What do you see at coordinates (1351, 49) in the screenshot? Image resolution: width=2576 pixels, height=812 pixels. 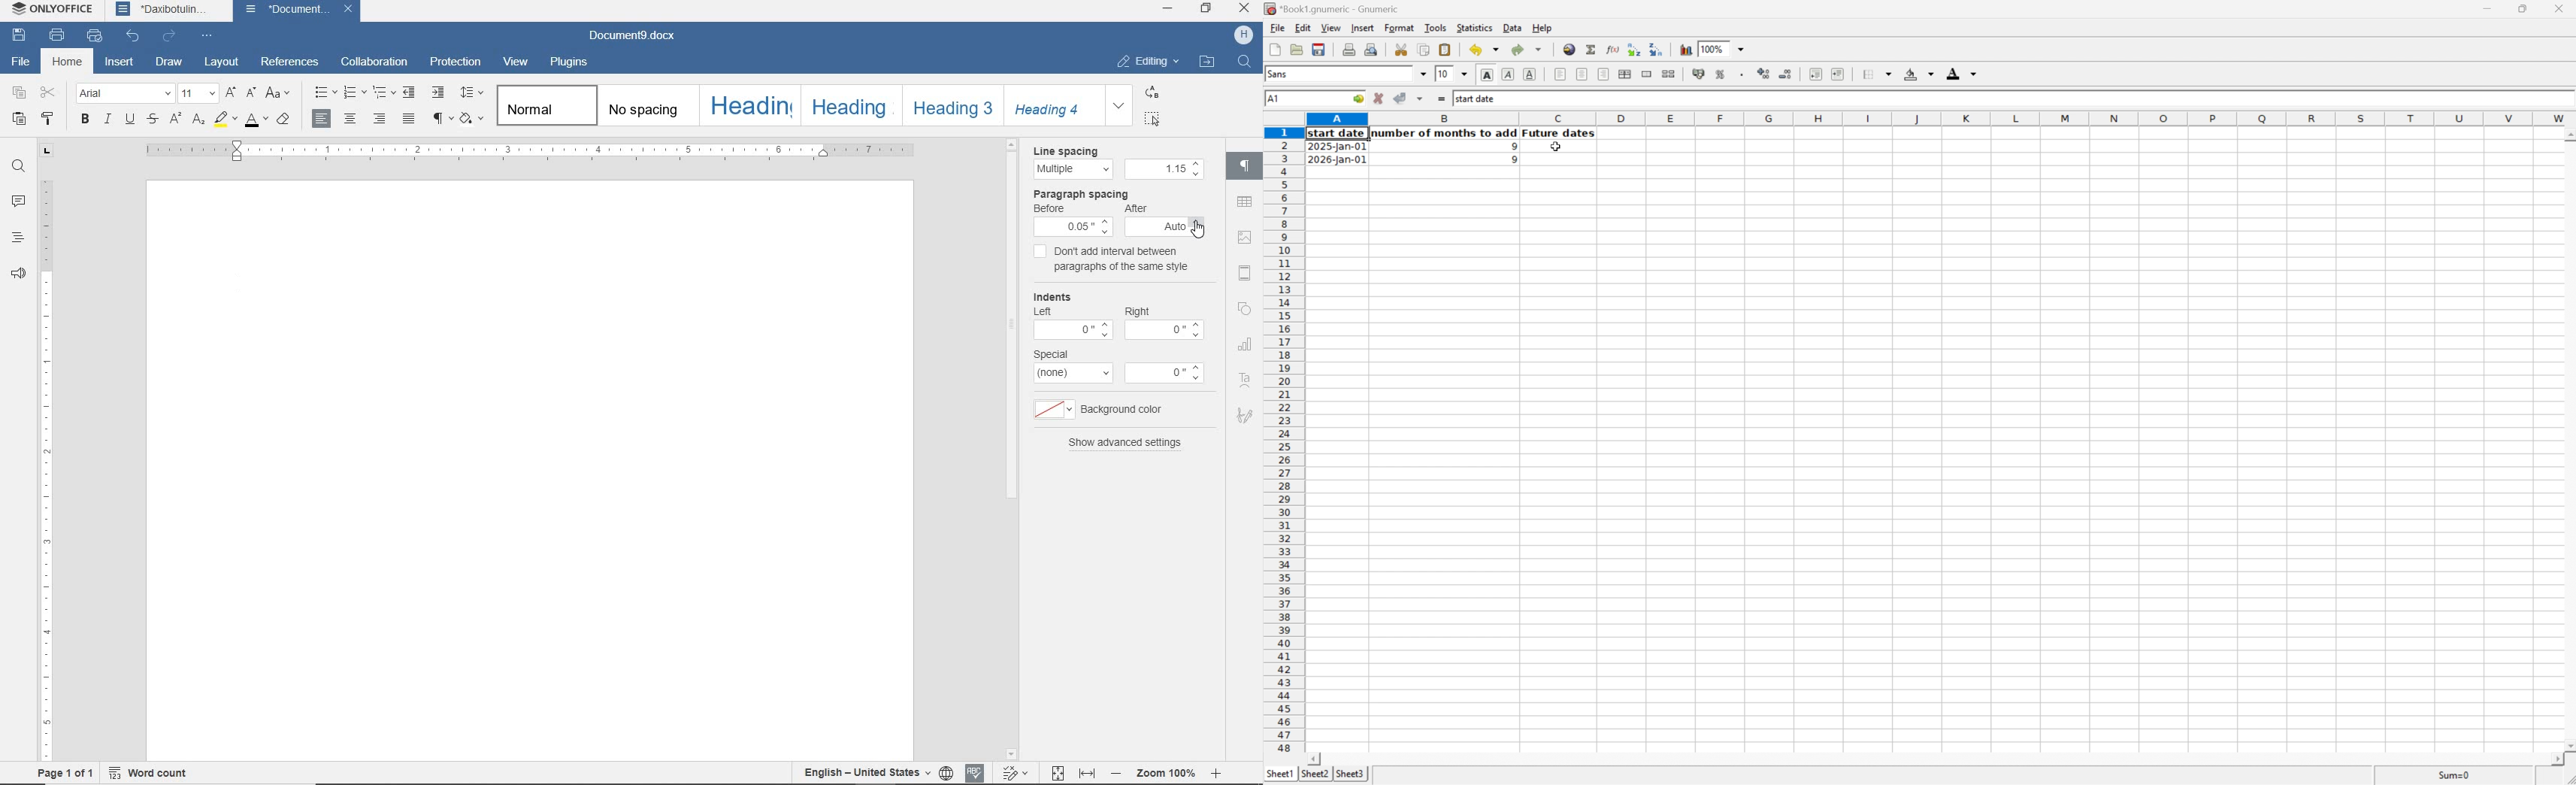 I see `Print current file` at bounding box center [1351, 49].